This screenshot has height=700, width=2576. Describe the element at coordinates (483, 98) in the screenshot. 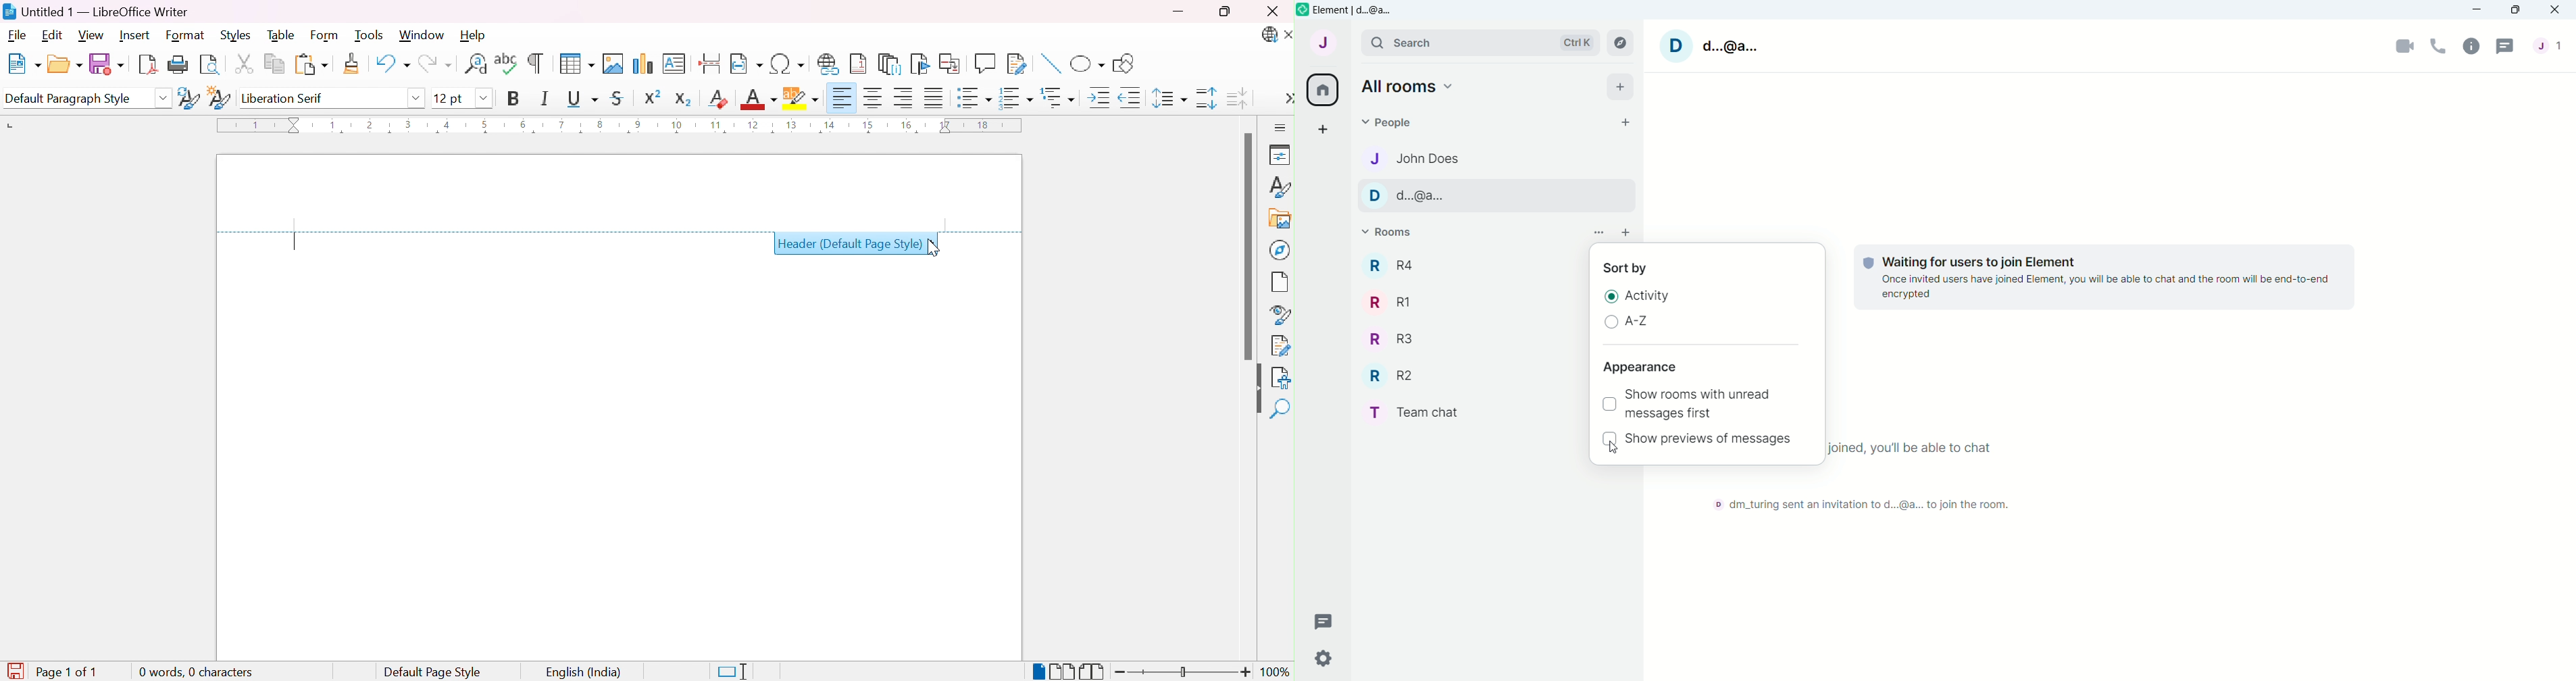

I see `Drop down` at that location.